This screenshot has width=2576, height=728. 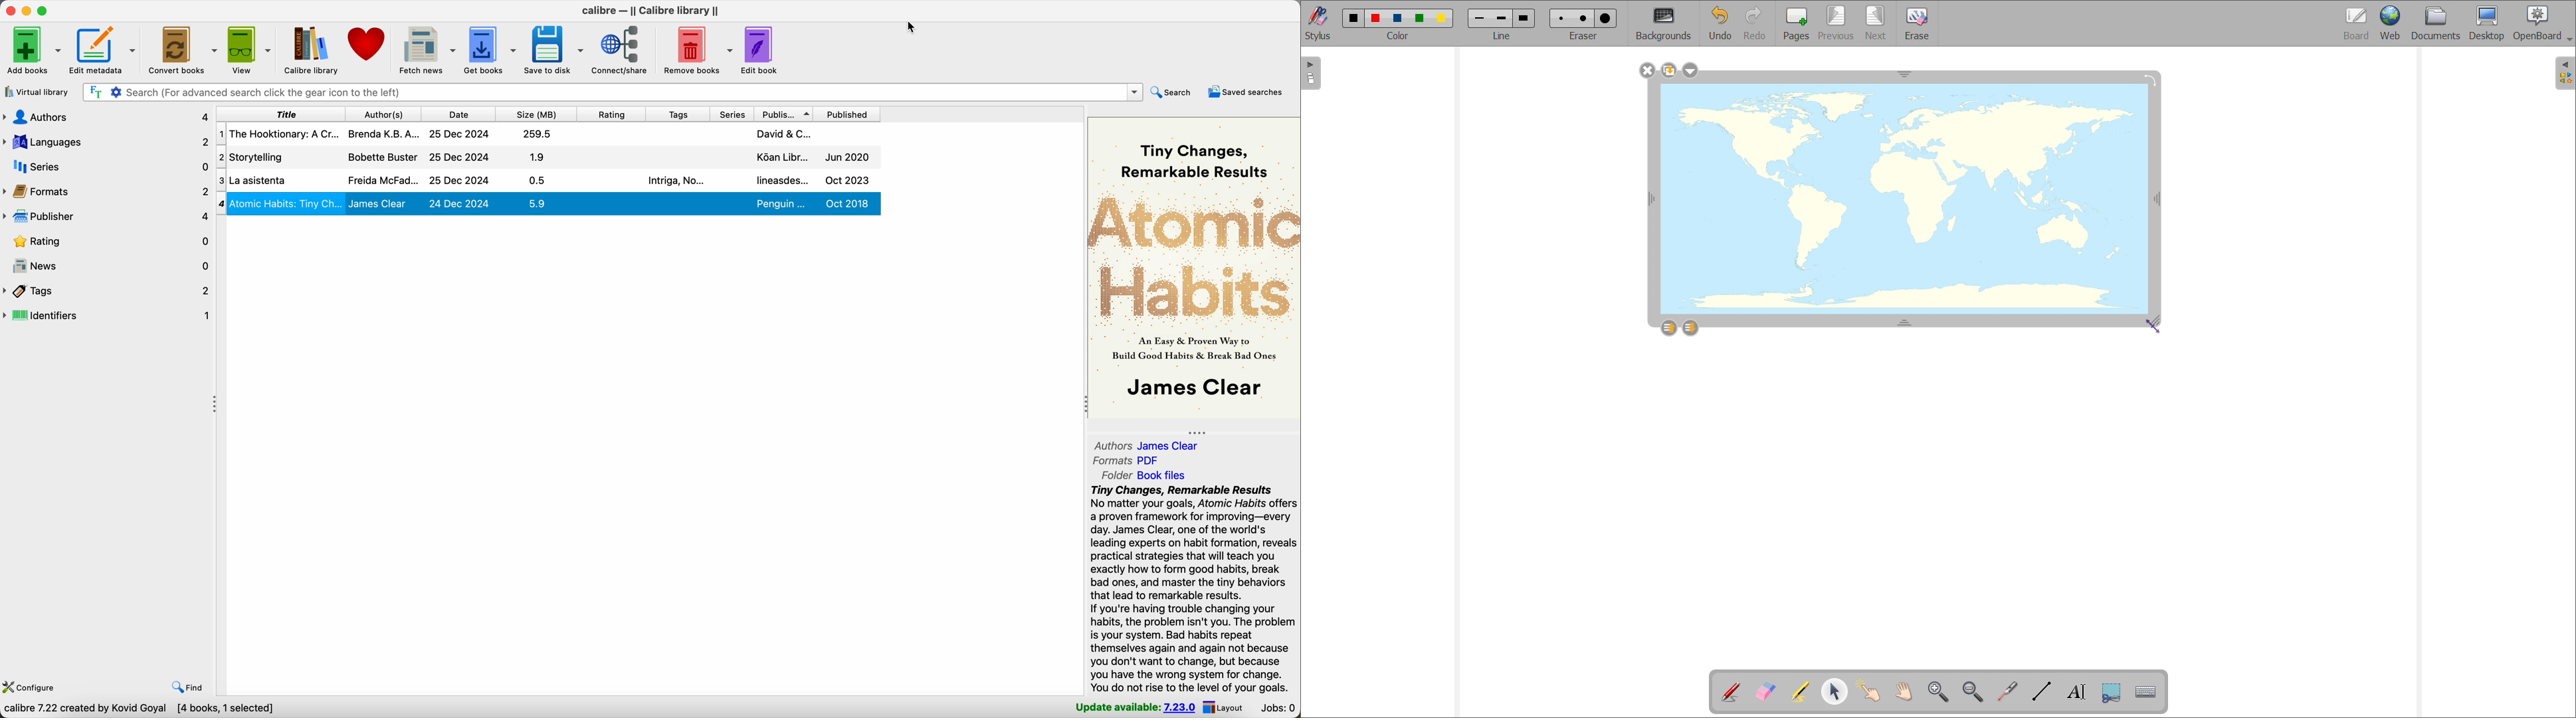 What do you see at coordinates (554, 49) in the screenshot?
I see `save to disk` at bounding box center [554, 49].